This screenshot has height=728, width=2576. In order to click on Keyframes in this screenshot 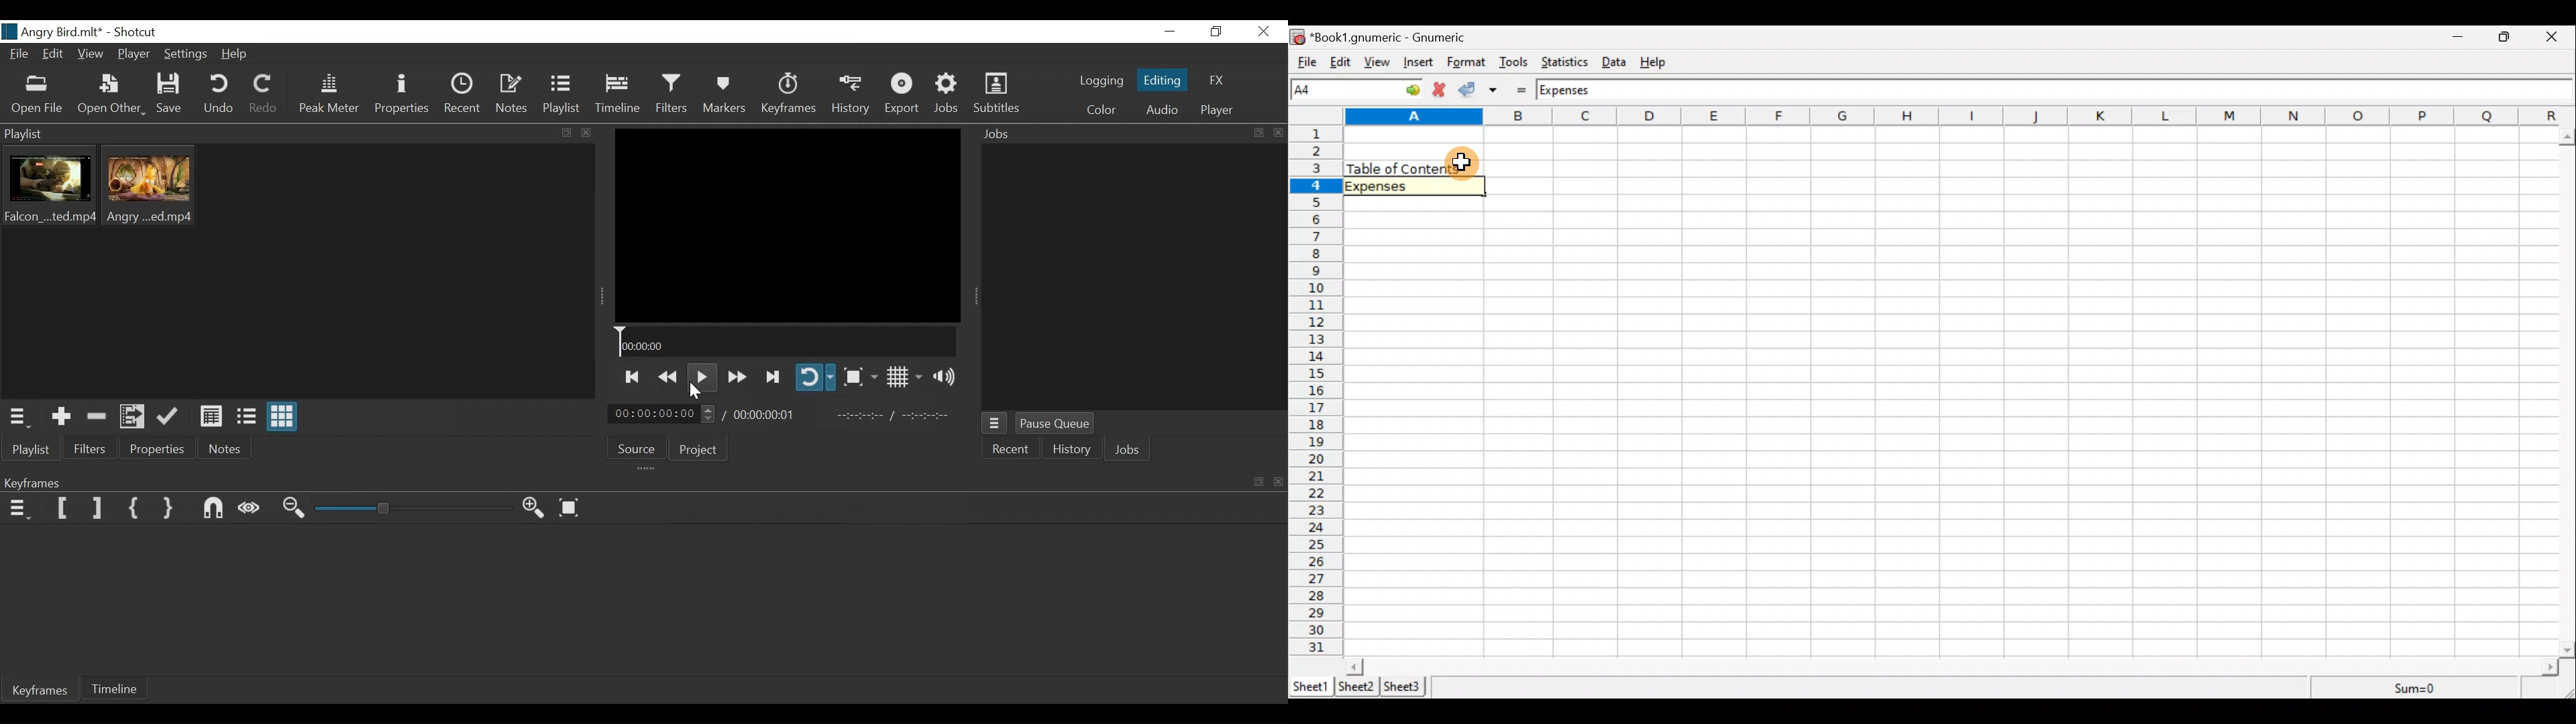, I will do `click(790, 94)`.